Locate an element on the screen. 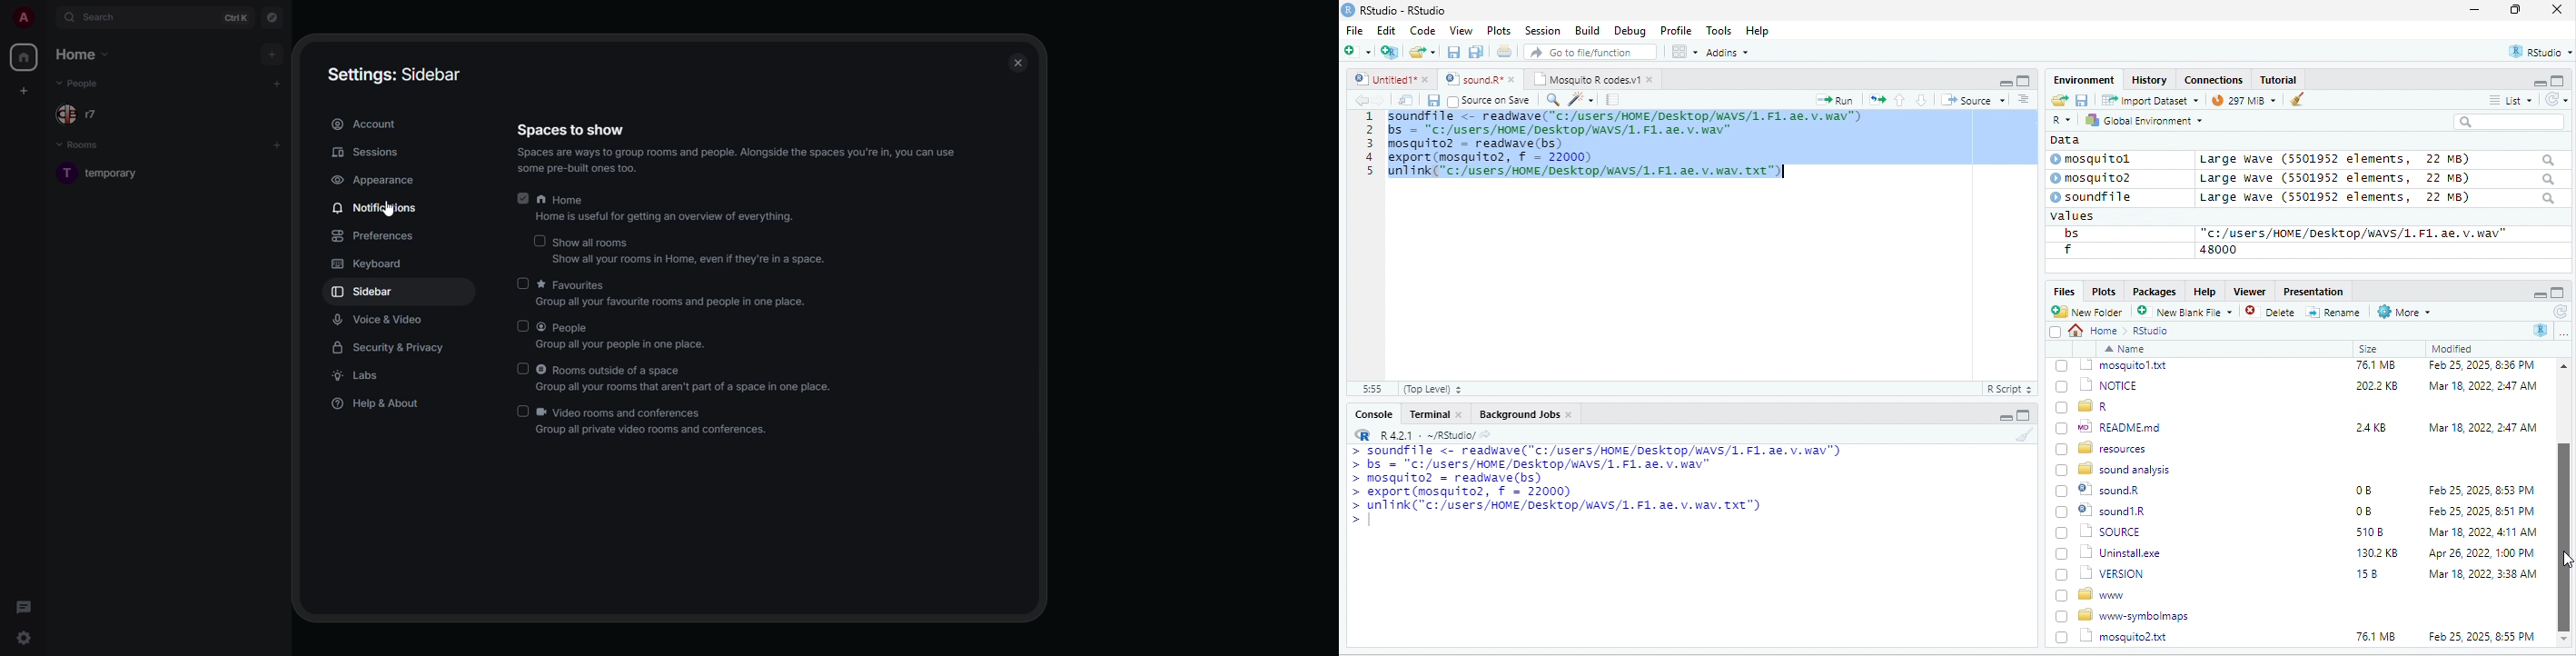  Console is located at coordinates (1372, 412).